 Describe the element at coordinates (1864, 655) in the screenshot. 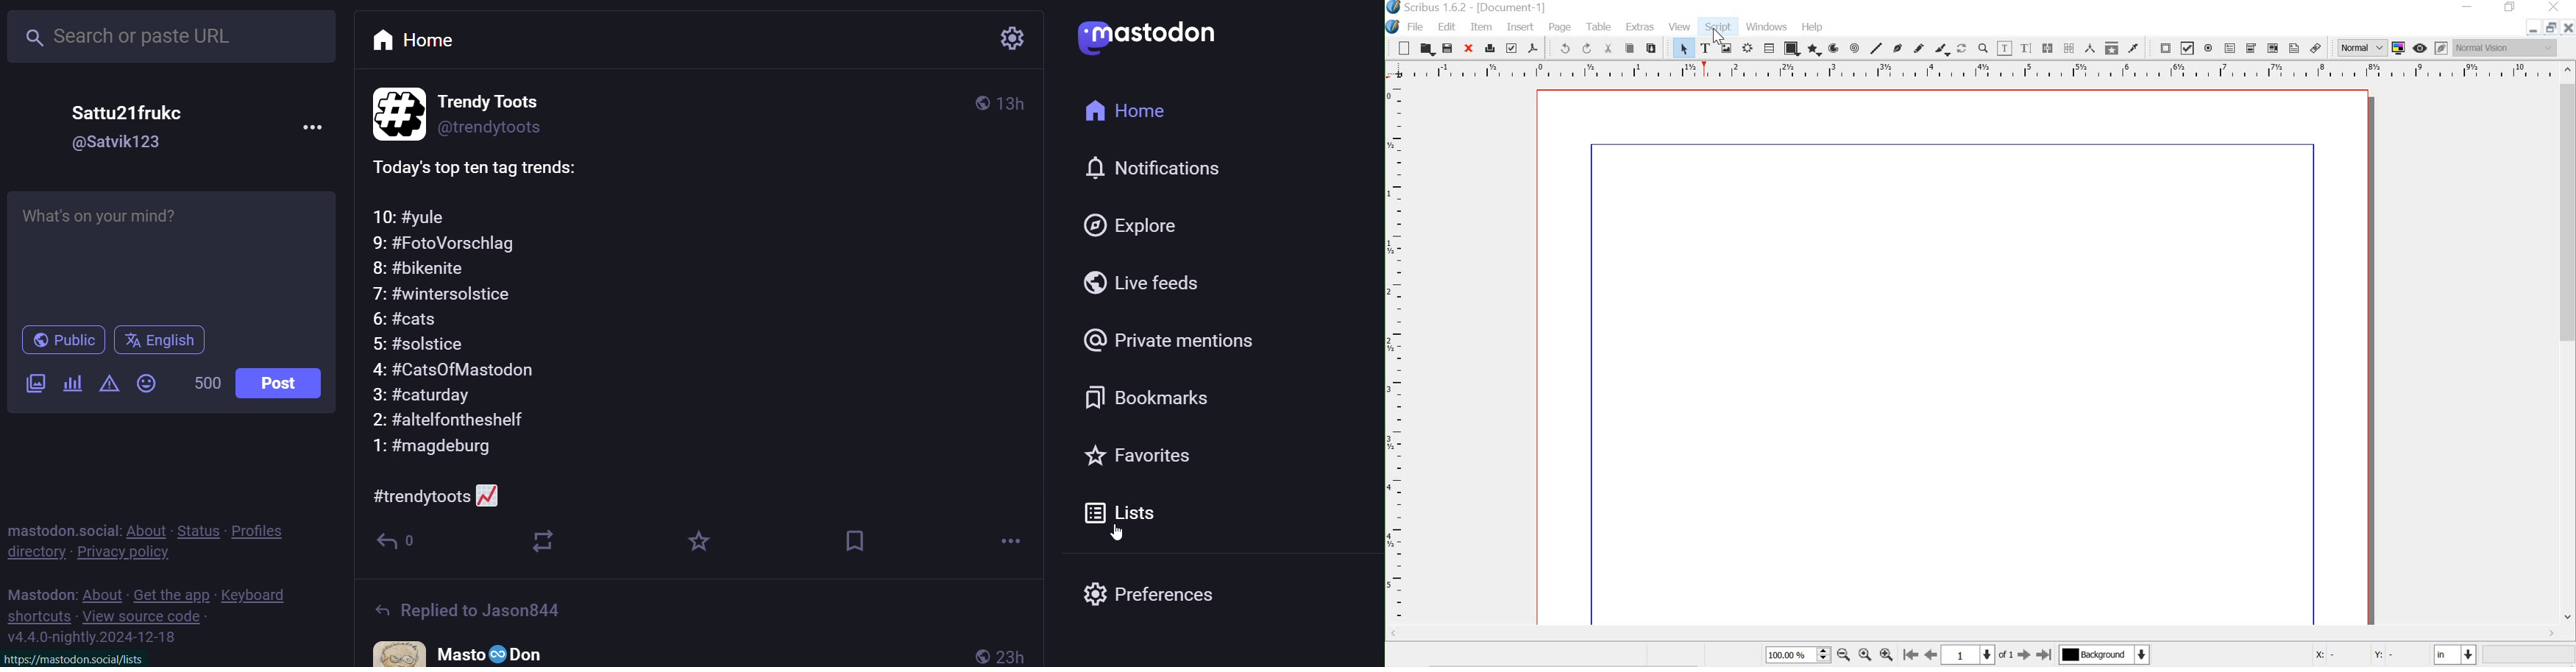

I see `Center` at that location.